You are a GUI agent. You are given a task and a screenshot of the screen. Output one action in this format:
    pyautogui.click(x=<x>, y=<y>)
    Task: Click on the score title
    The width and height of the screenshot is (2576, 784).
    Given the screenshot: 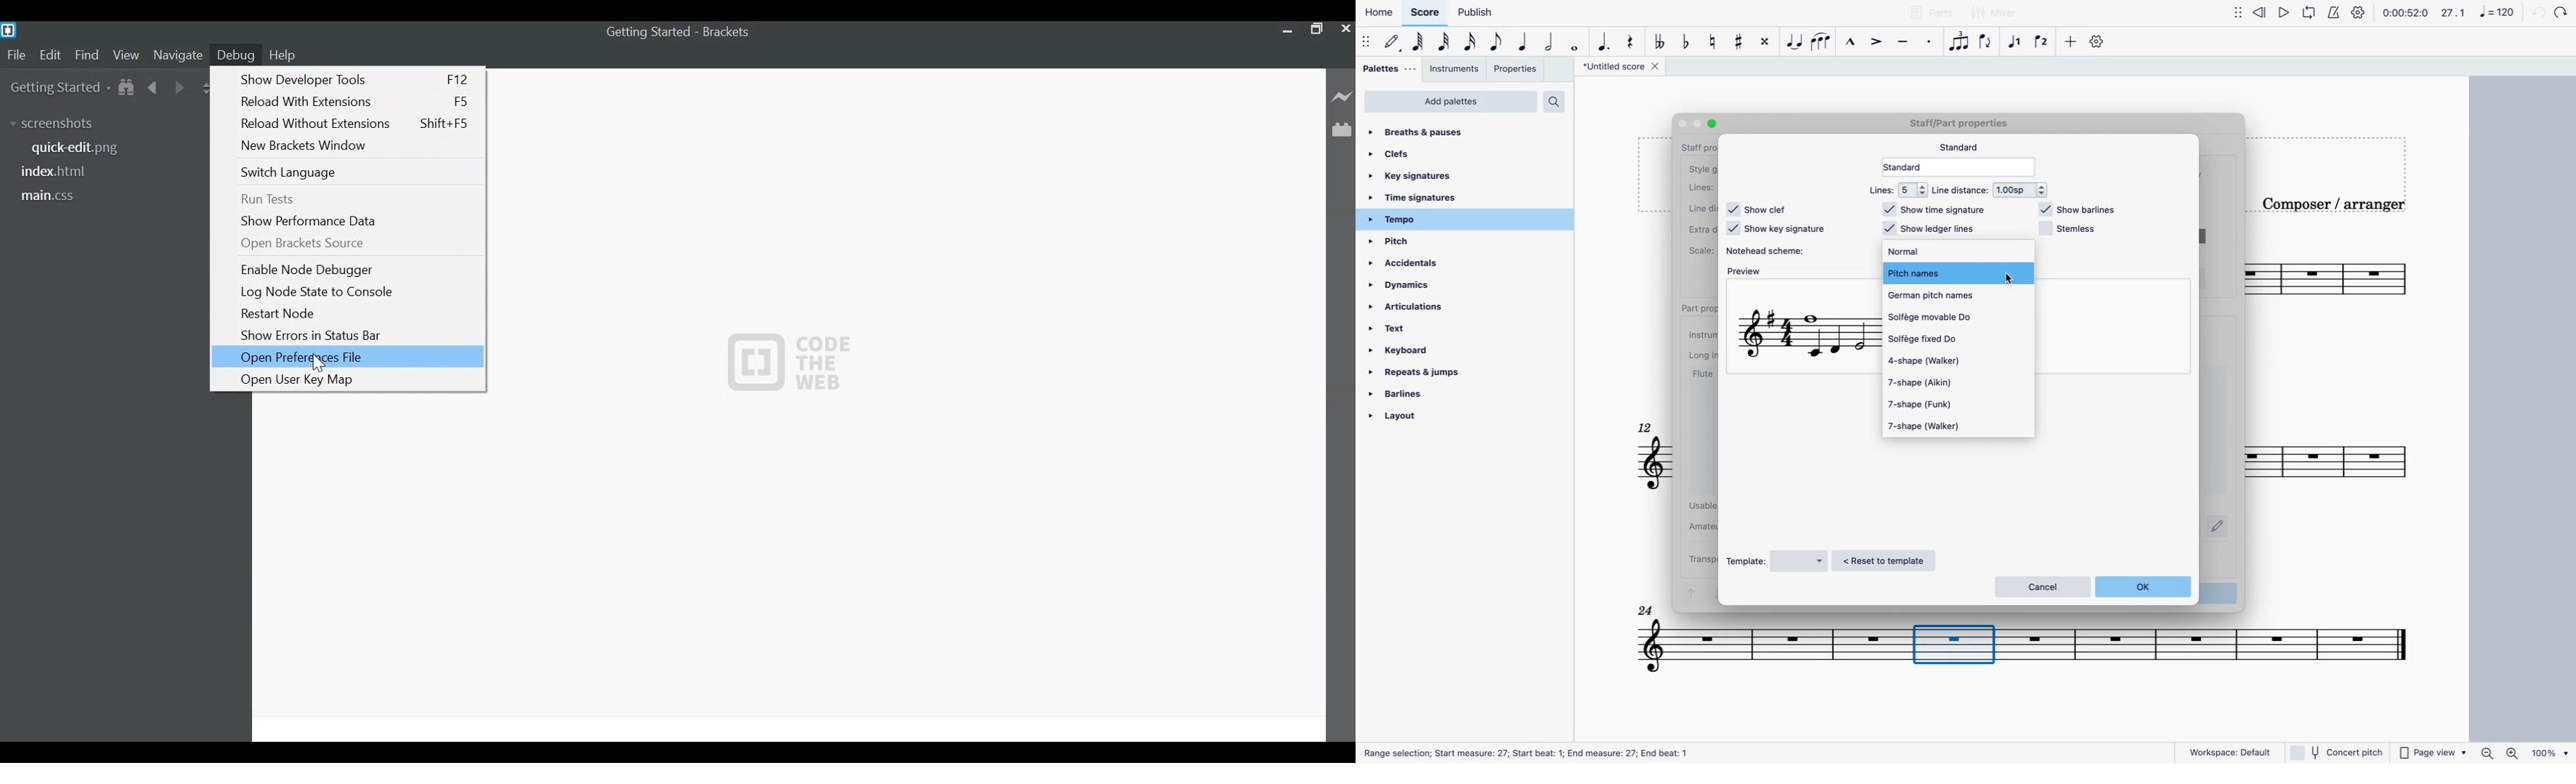 What is the action you would take?
    pyautogui.click(x=1626, y=68)
    